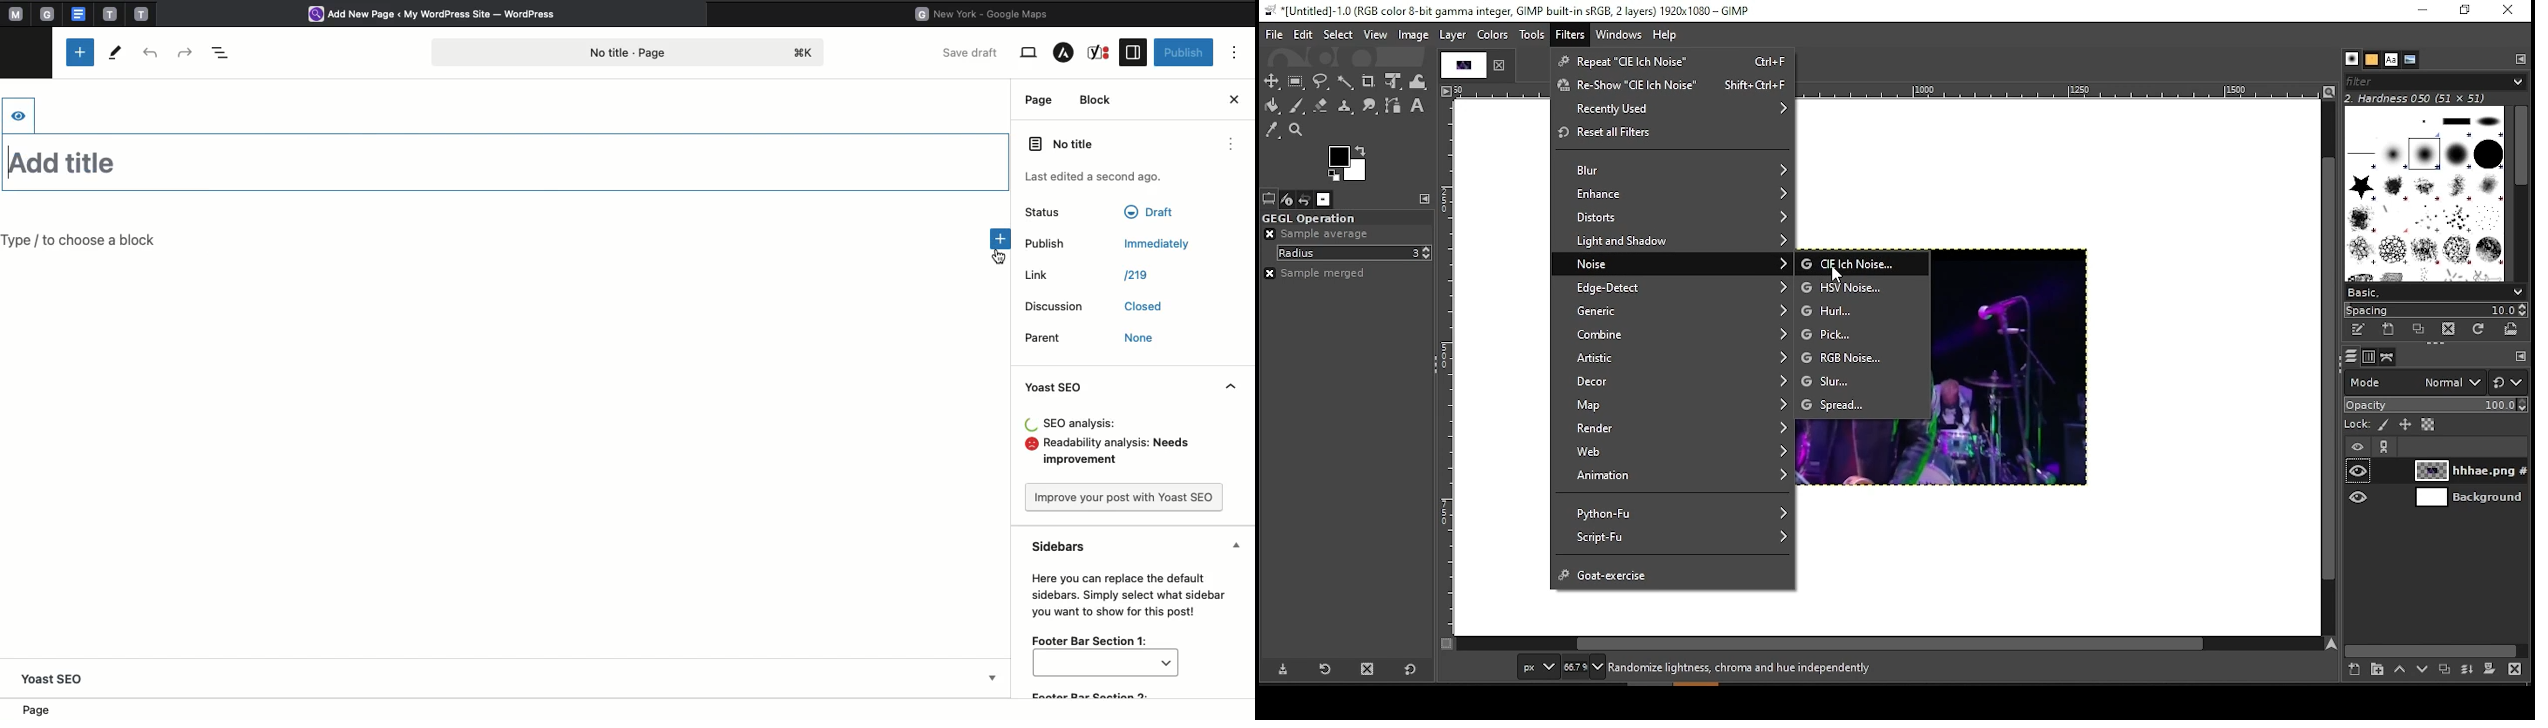 This screenshot has height=728, width=2548. What do you see at coordinates (65, 679) in the screenshot?
I see `Yoast SEO` at bounding box center [65, 679].